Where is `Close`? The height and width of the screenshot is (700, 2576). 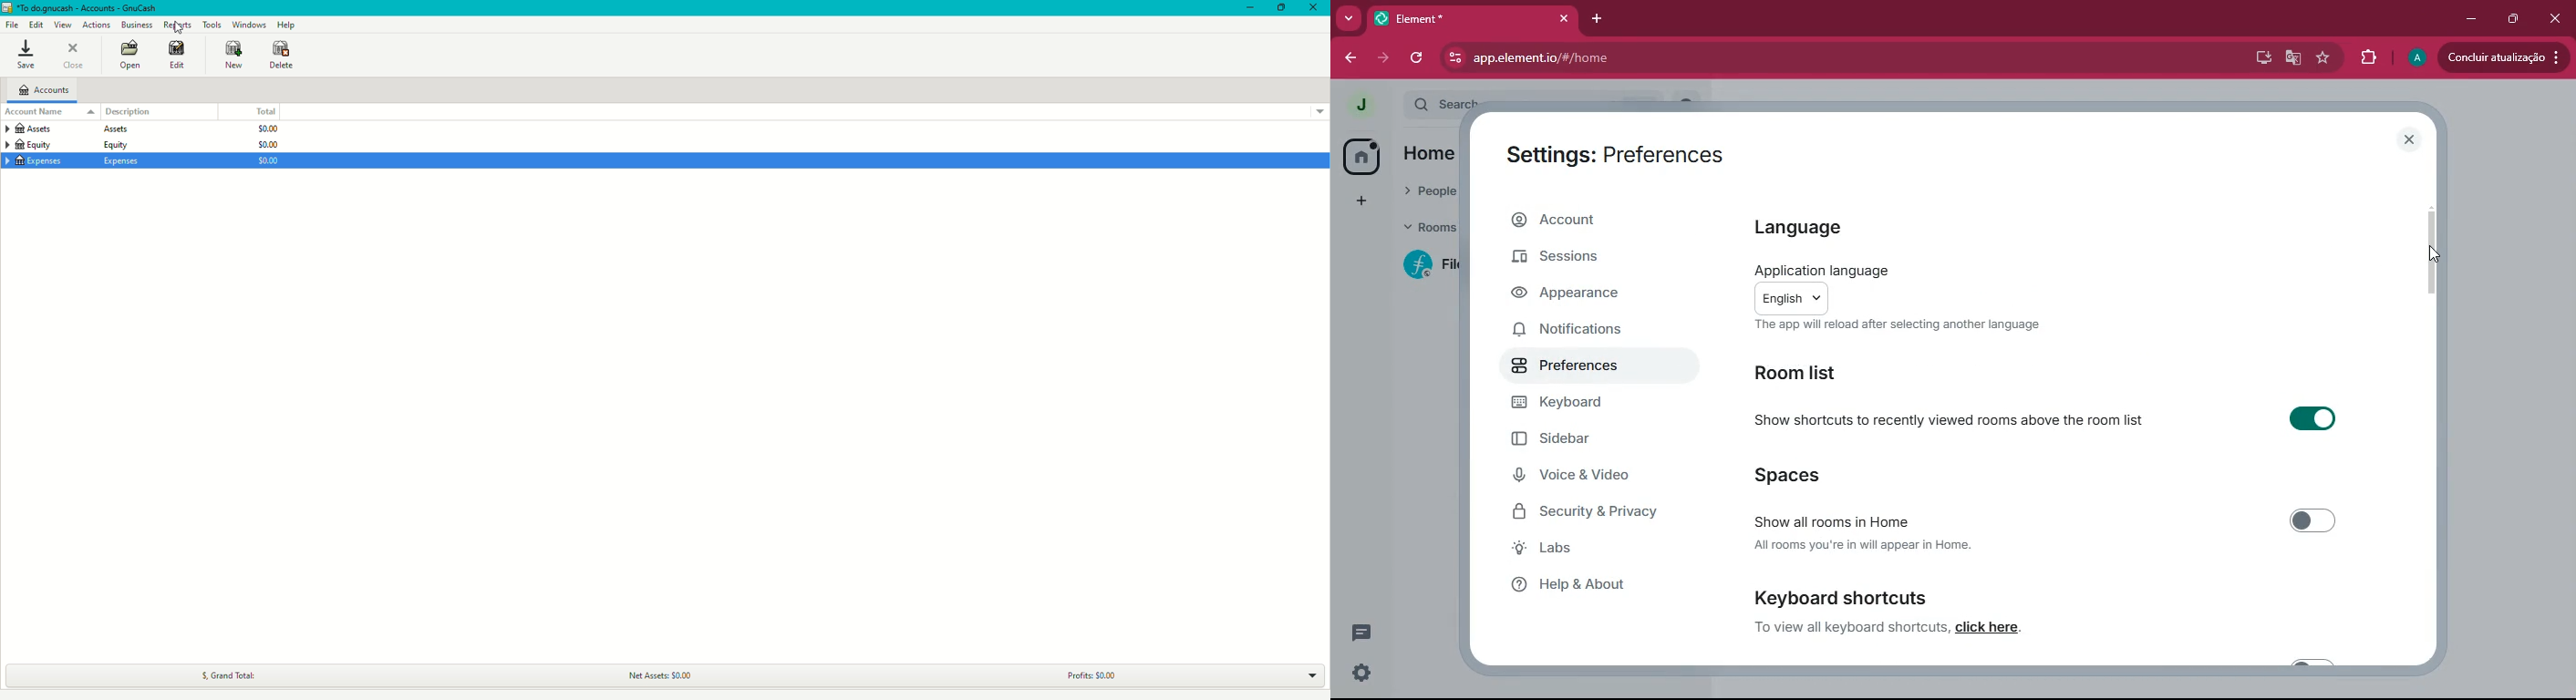 Close is located at coordinates (73, 57).